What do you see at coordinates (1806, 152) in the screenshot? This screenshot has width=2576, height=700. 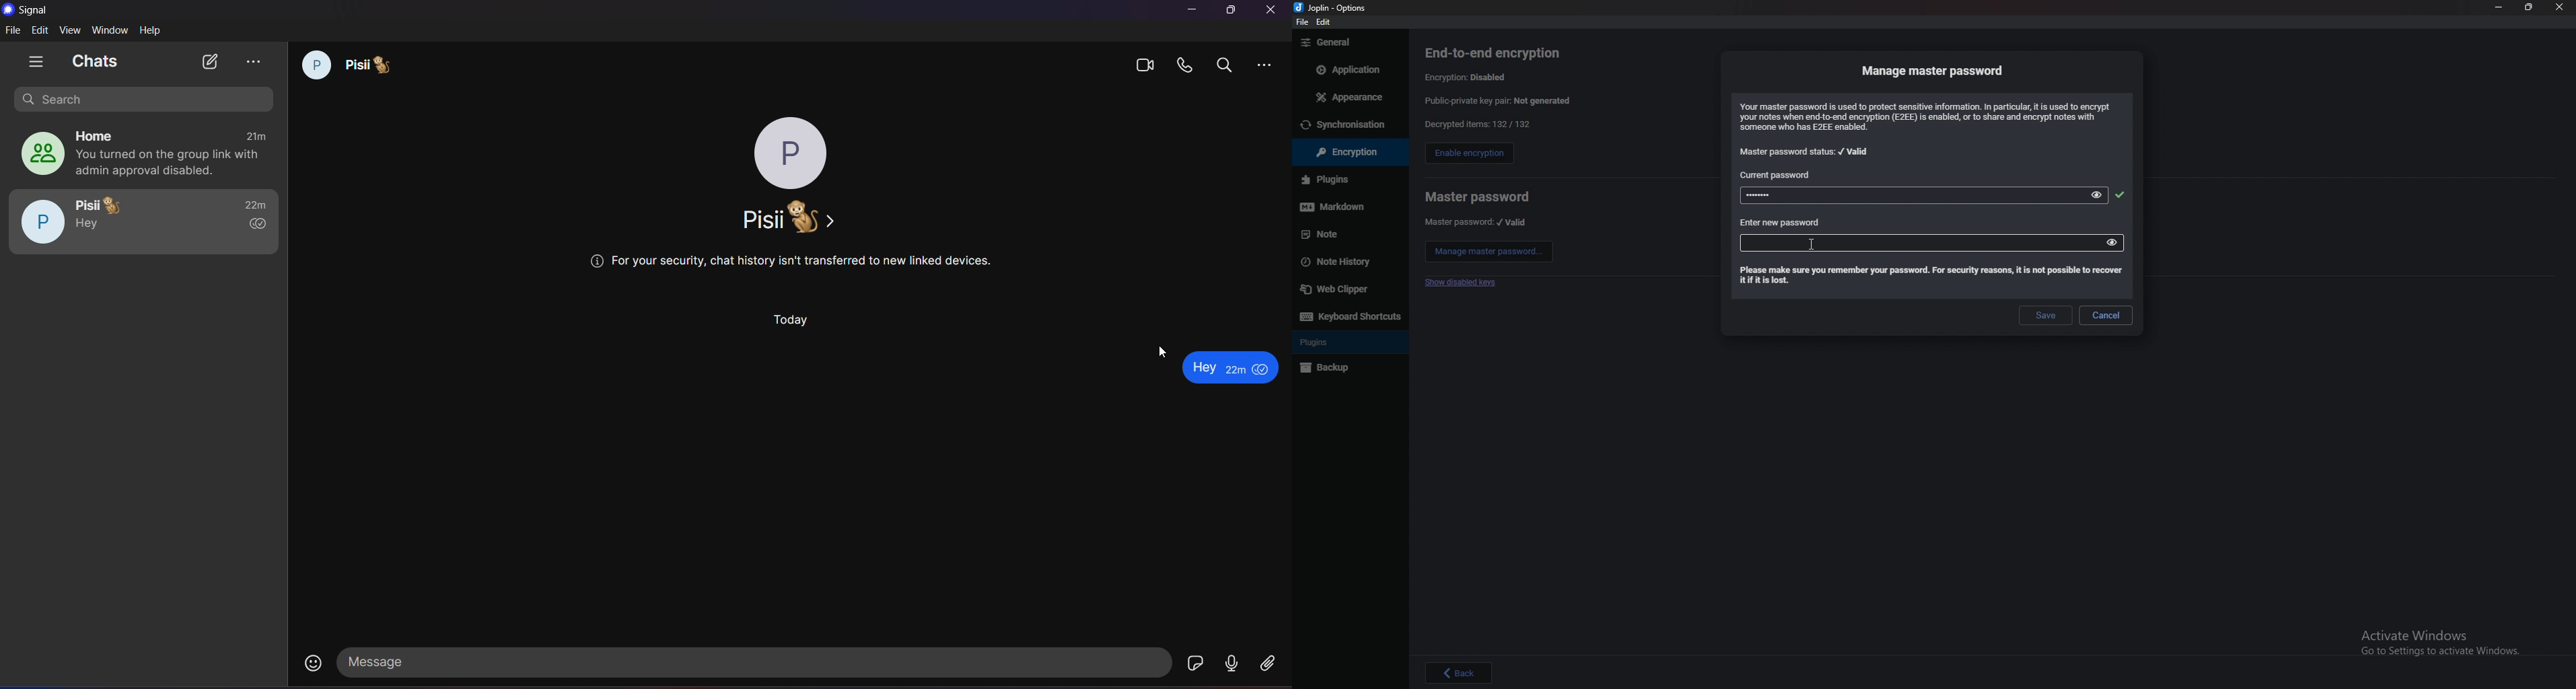 I see `master password status` at bounding box center [1806, 152].